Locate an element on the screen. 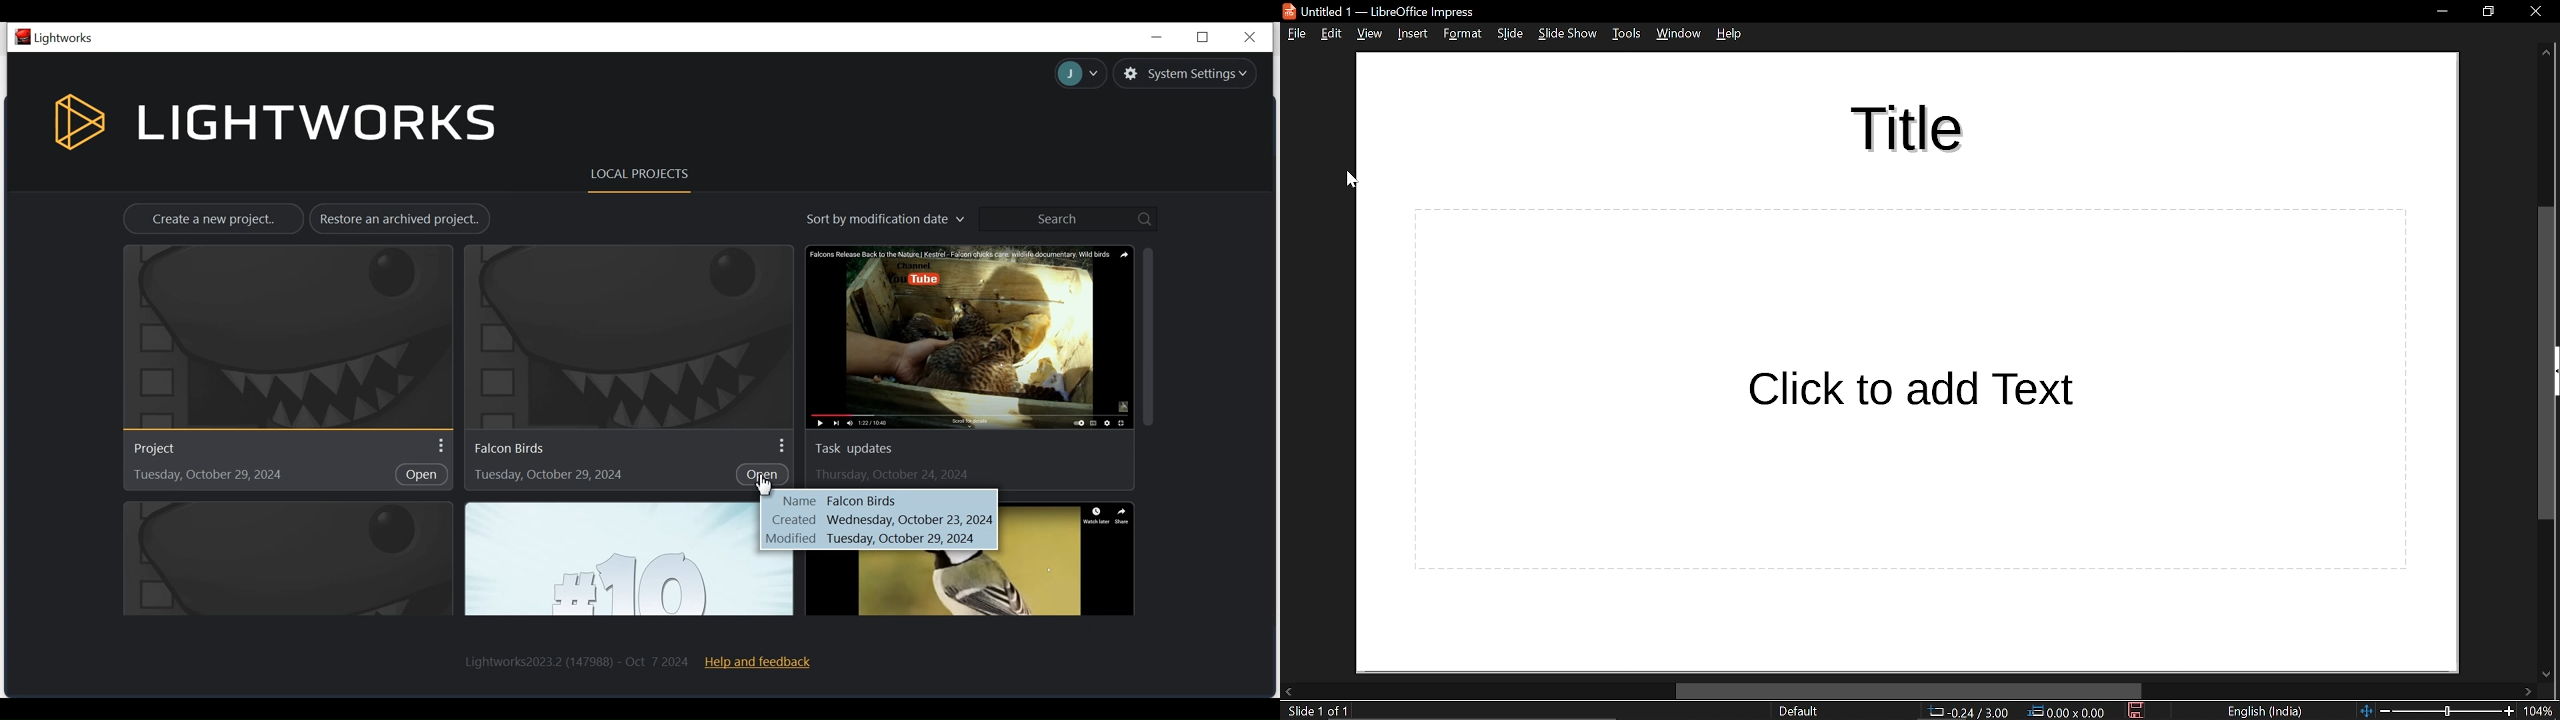  image is located at coordinates (287, 559).